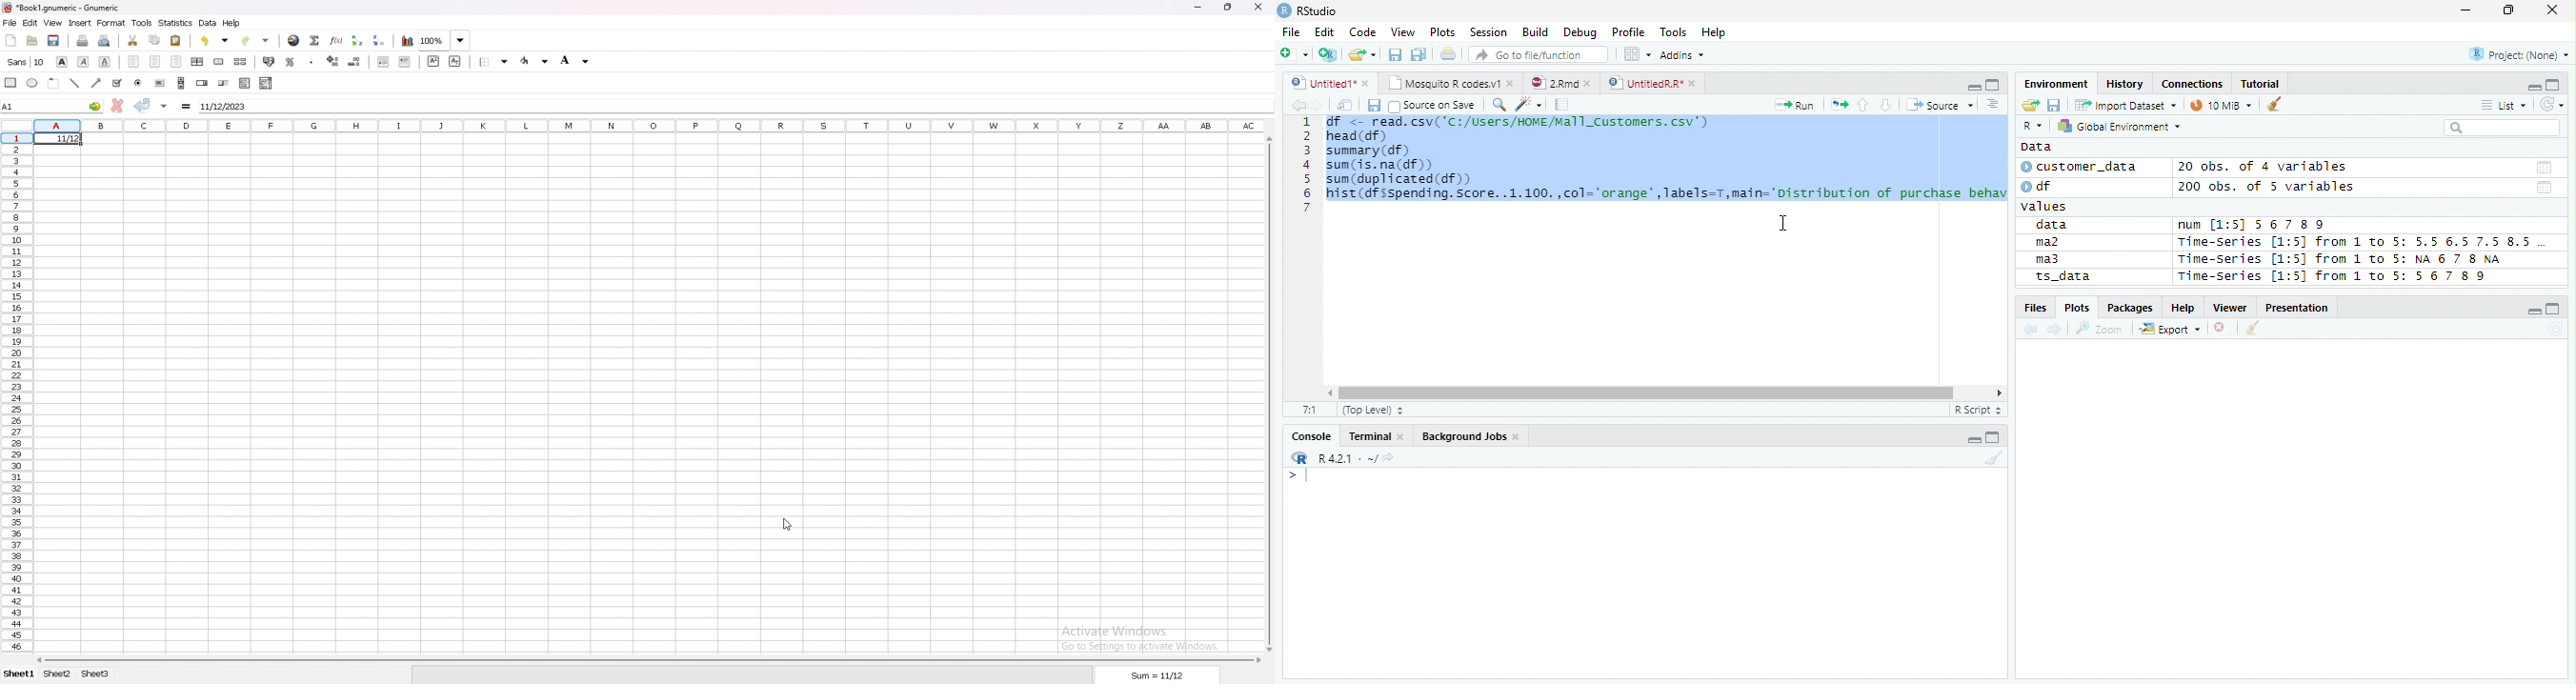  What do you see at coordinates (1451, 84) in the screenshot?
I see `Mosquito T codes.v1` at bounding box center [1451, 84].